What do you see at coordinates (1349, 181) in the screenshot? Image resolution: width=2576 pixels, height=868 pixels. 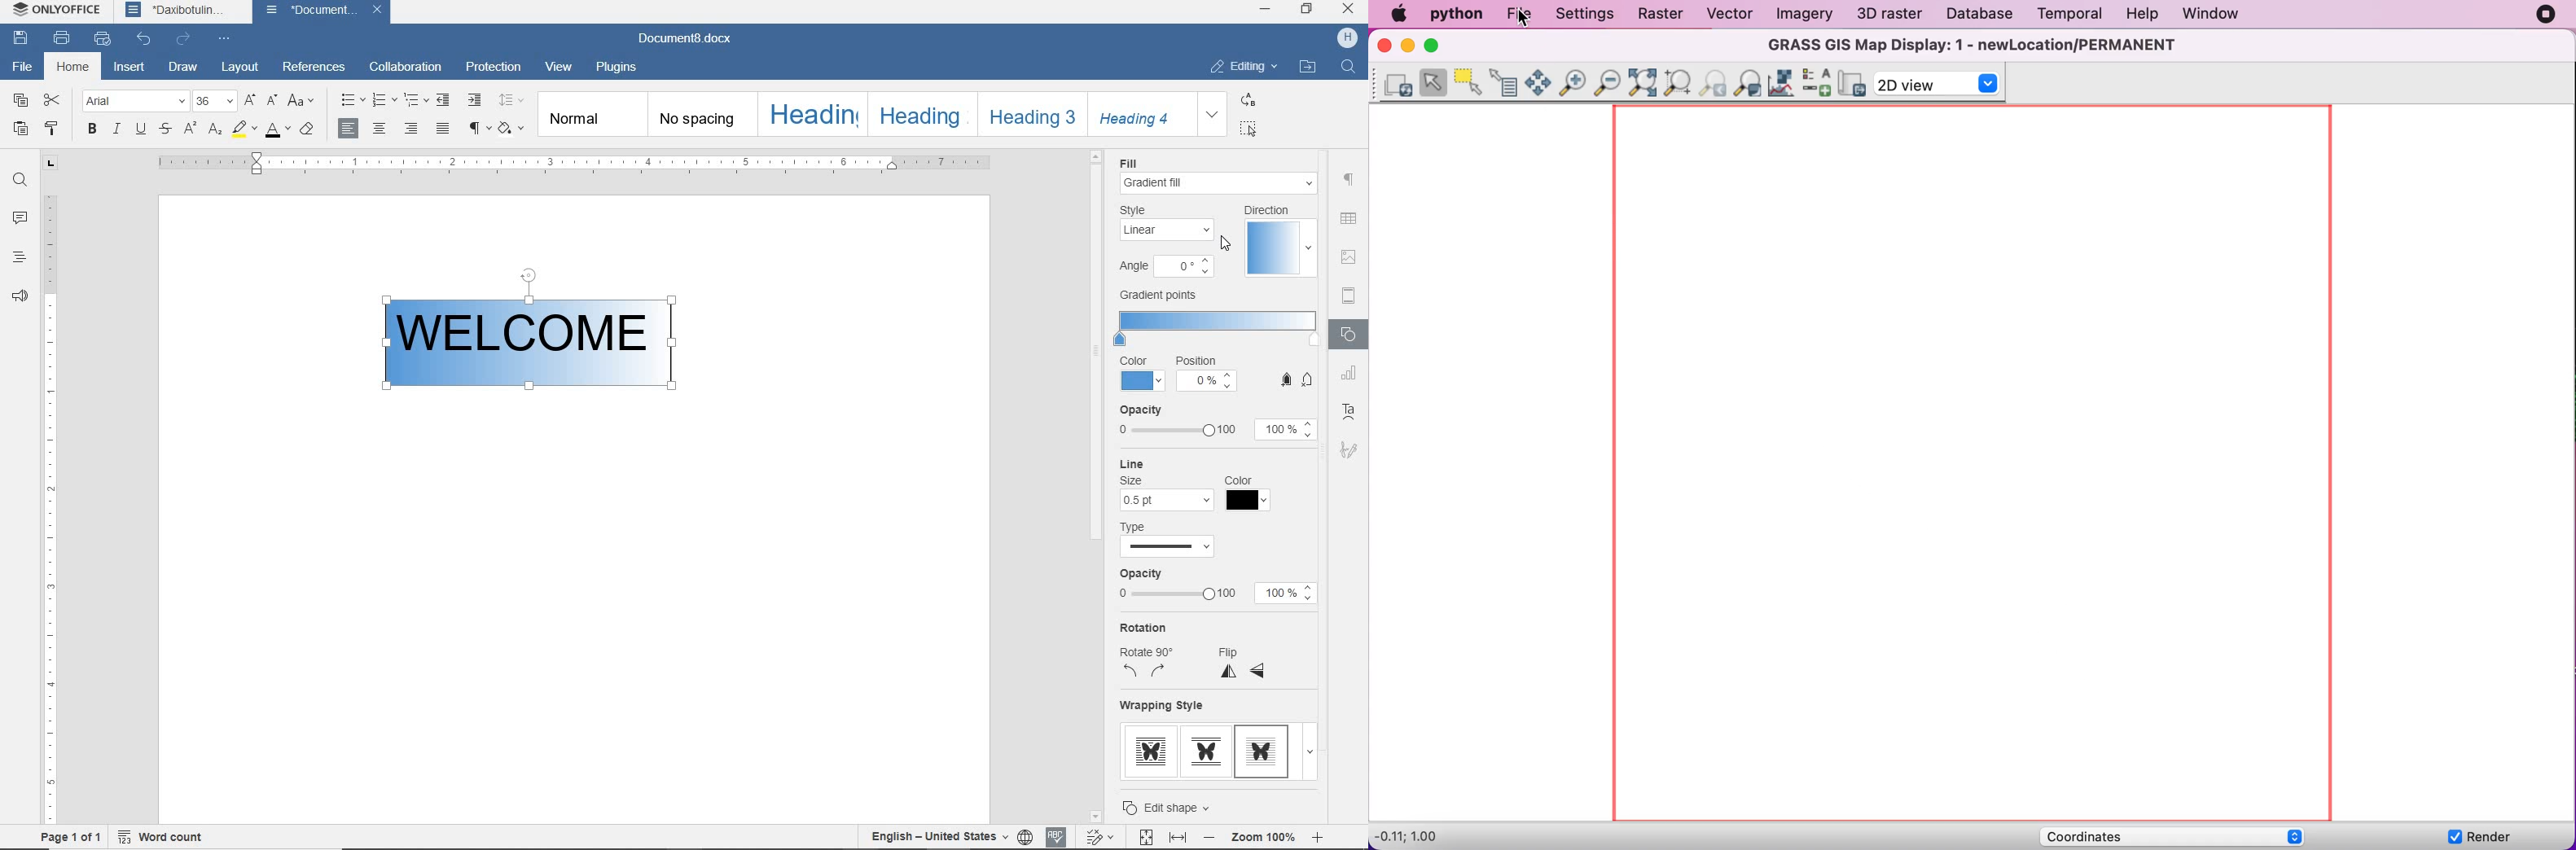 I see `PARAGRAPH SETTINGS` at bounding box center [1349, 181].